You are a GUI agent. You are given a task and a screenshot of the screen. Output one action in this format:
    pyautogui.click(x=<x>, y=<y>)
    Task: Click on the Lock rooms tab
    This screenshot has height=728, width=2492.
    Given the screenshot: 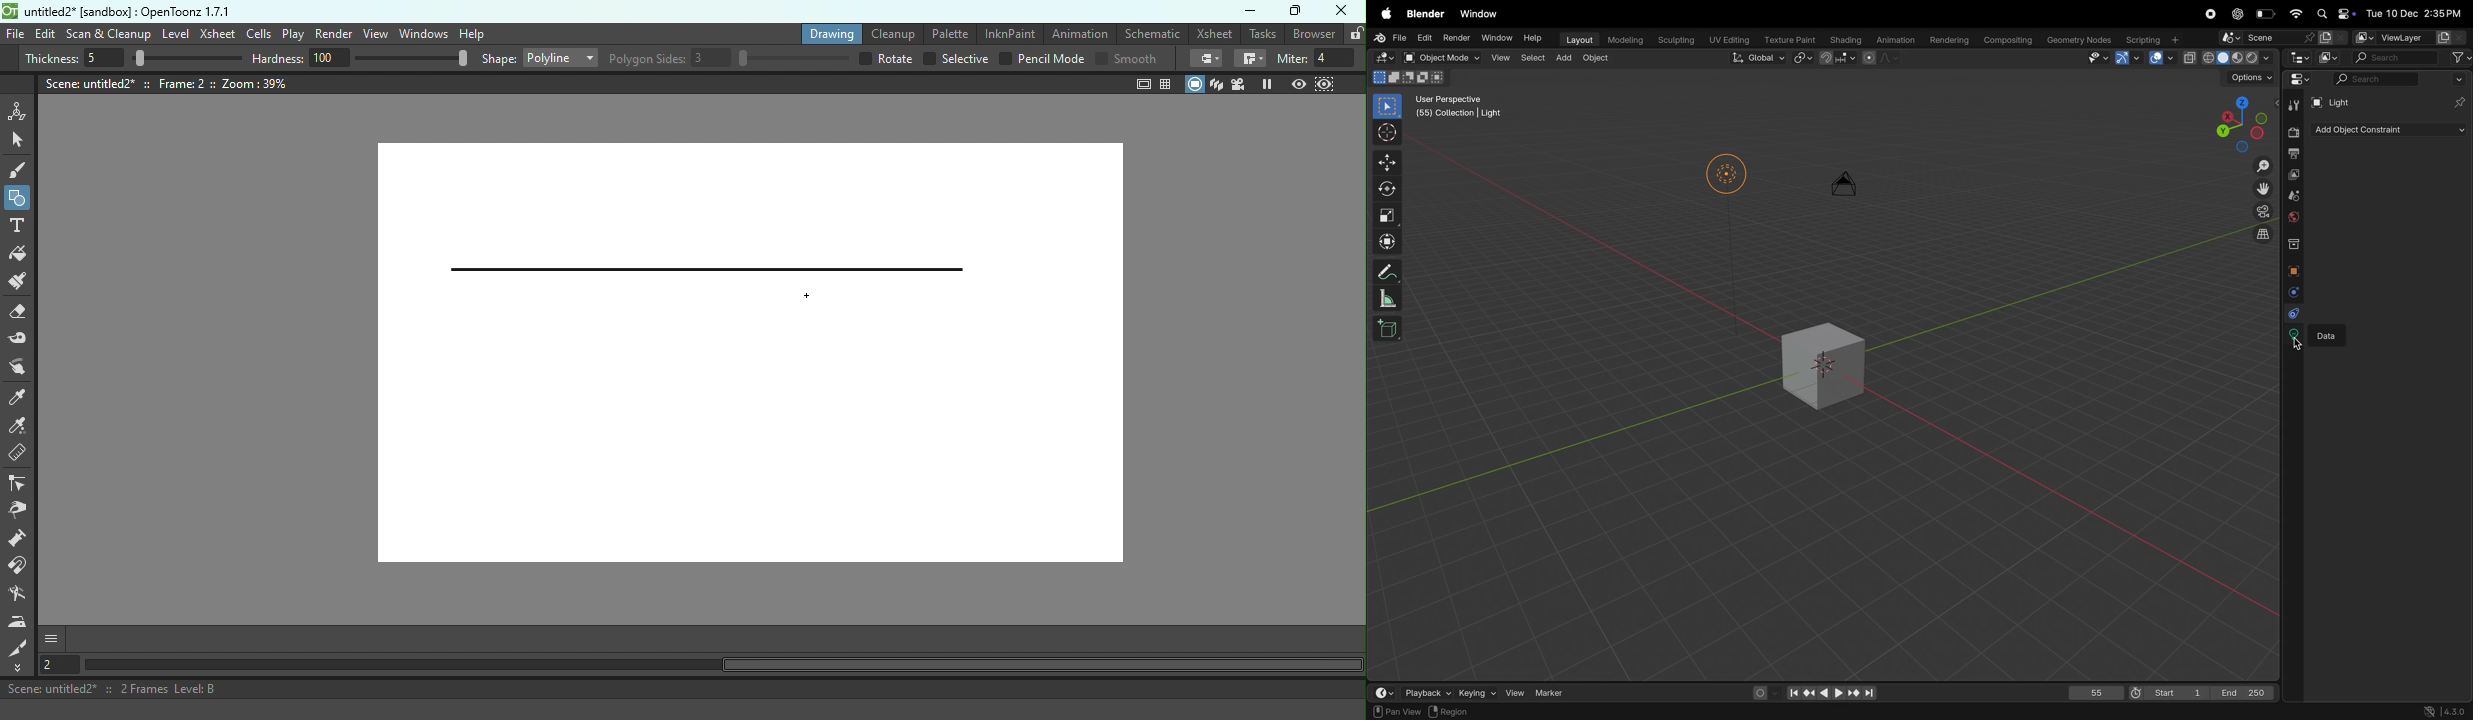 What is the action you would take?
    pyautogui.click(x=1356, y=34)
    